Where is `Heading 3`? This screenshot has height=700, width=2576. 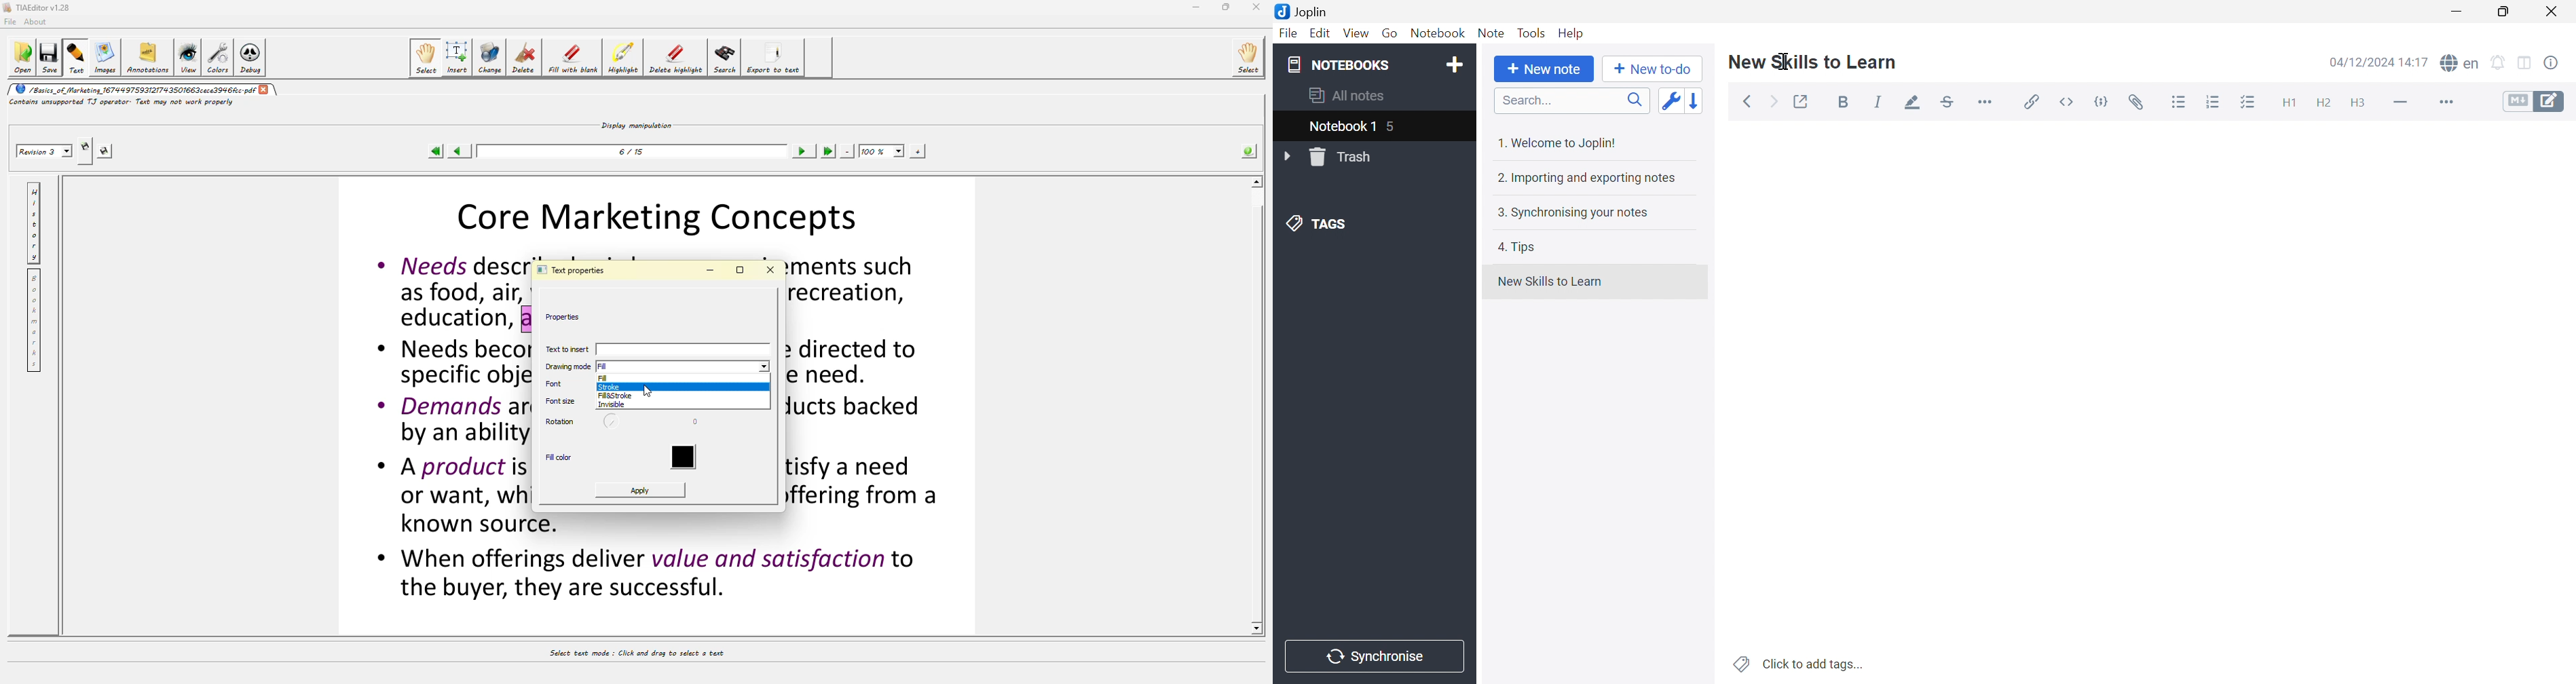 Heading 3 is located at coordinates (2357, 104).